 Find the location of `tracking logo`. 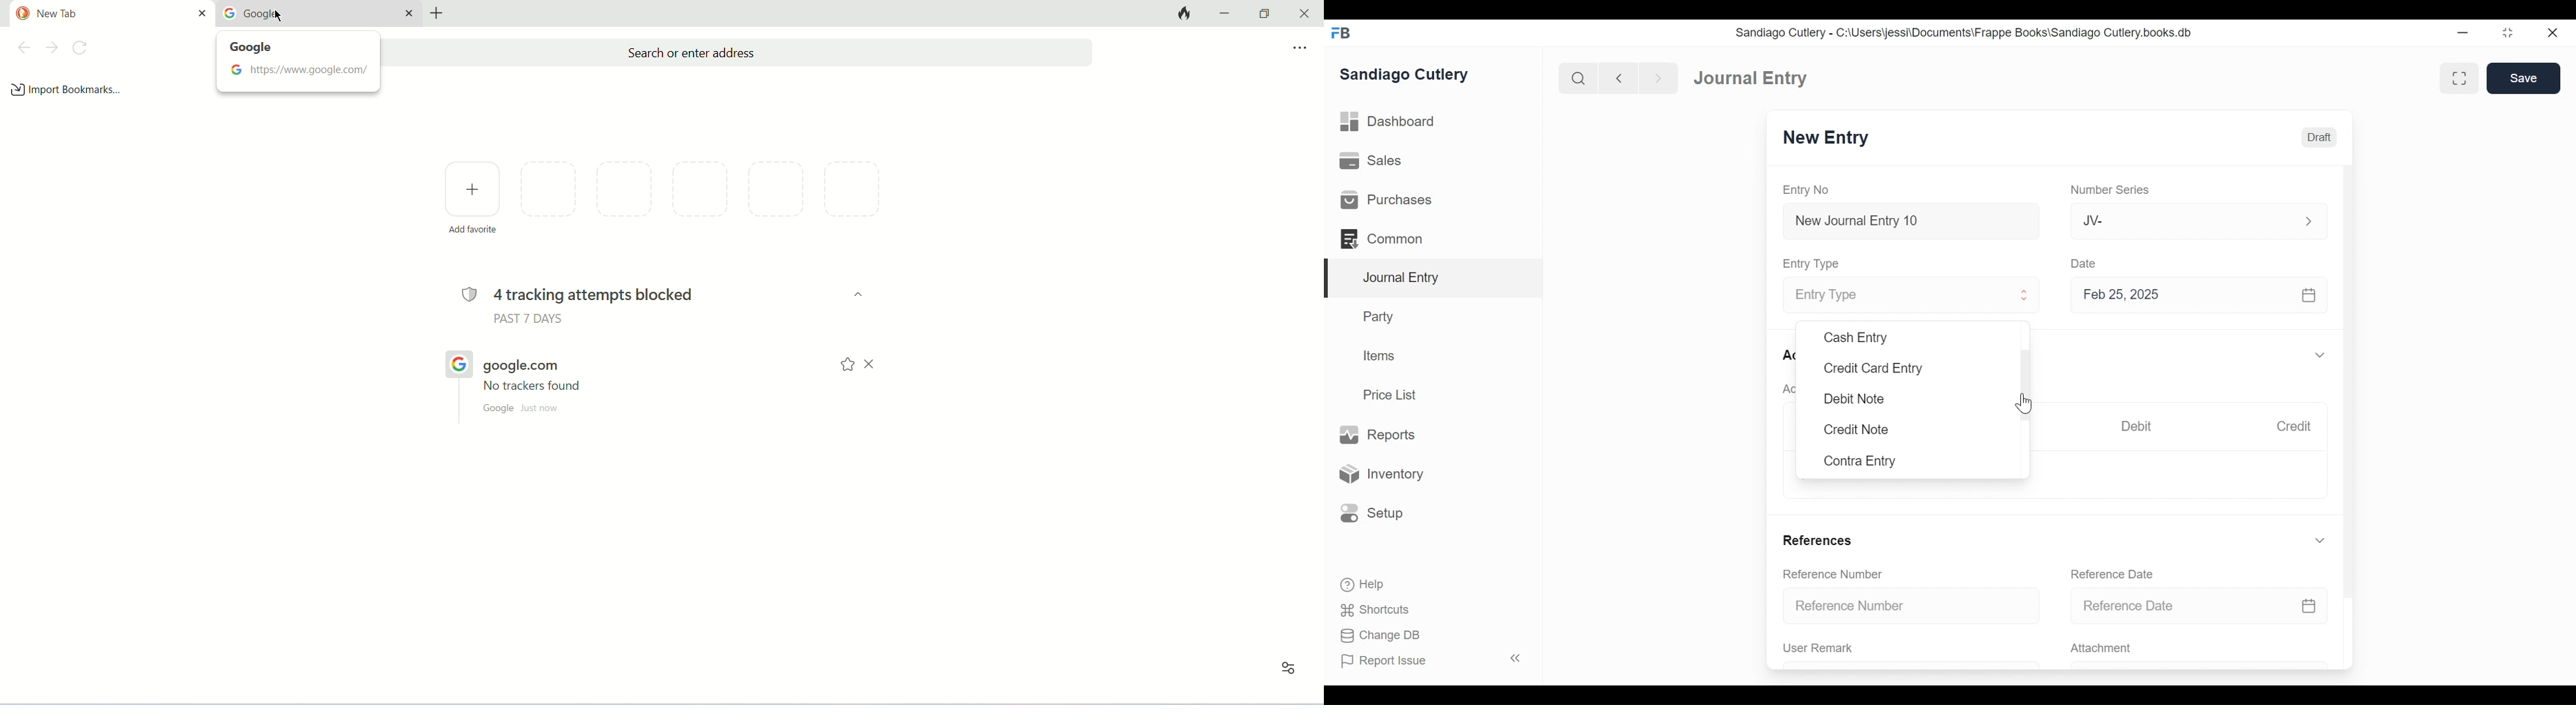

tracking logo is located at coordinates (469, 294).